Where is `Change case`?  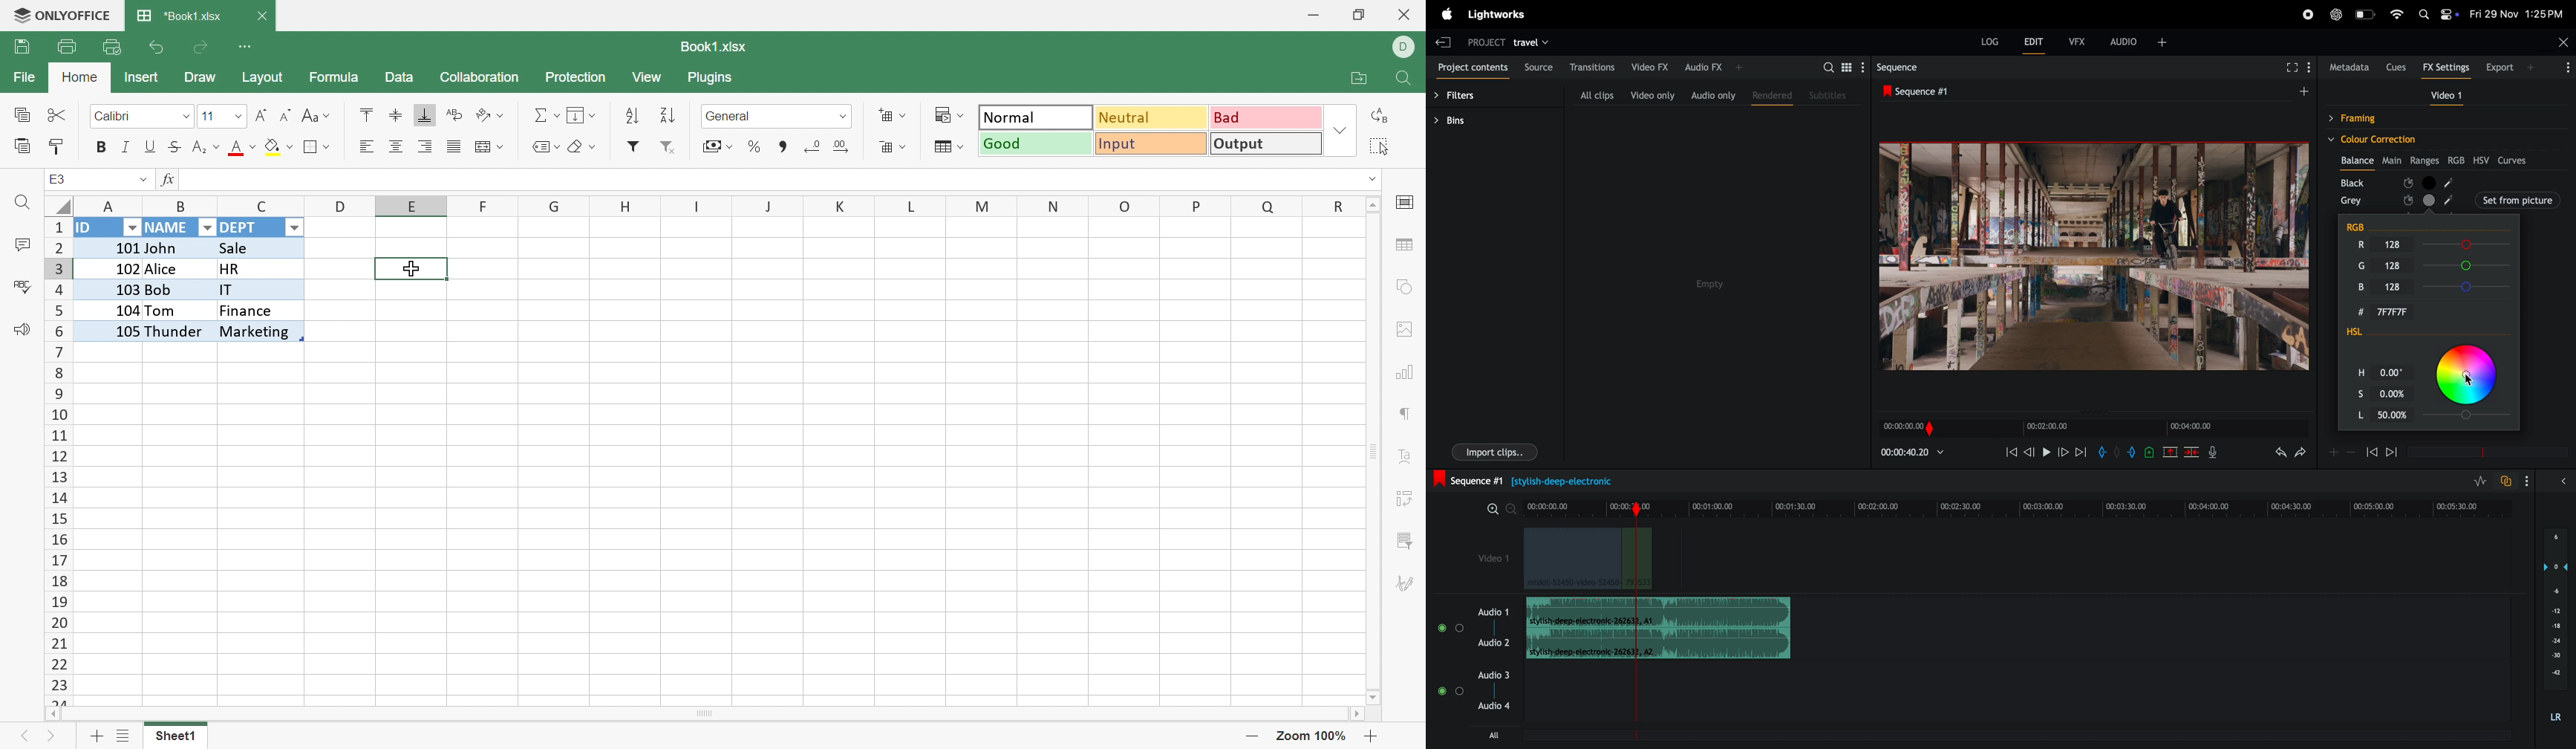 Change case is located at coordinates (314, 116).